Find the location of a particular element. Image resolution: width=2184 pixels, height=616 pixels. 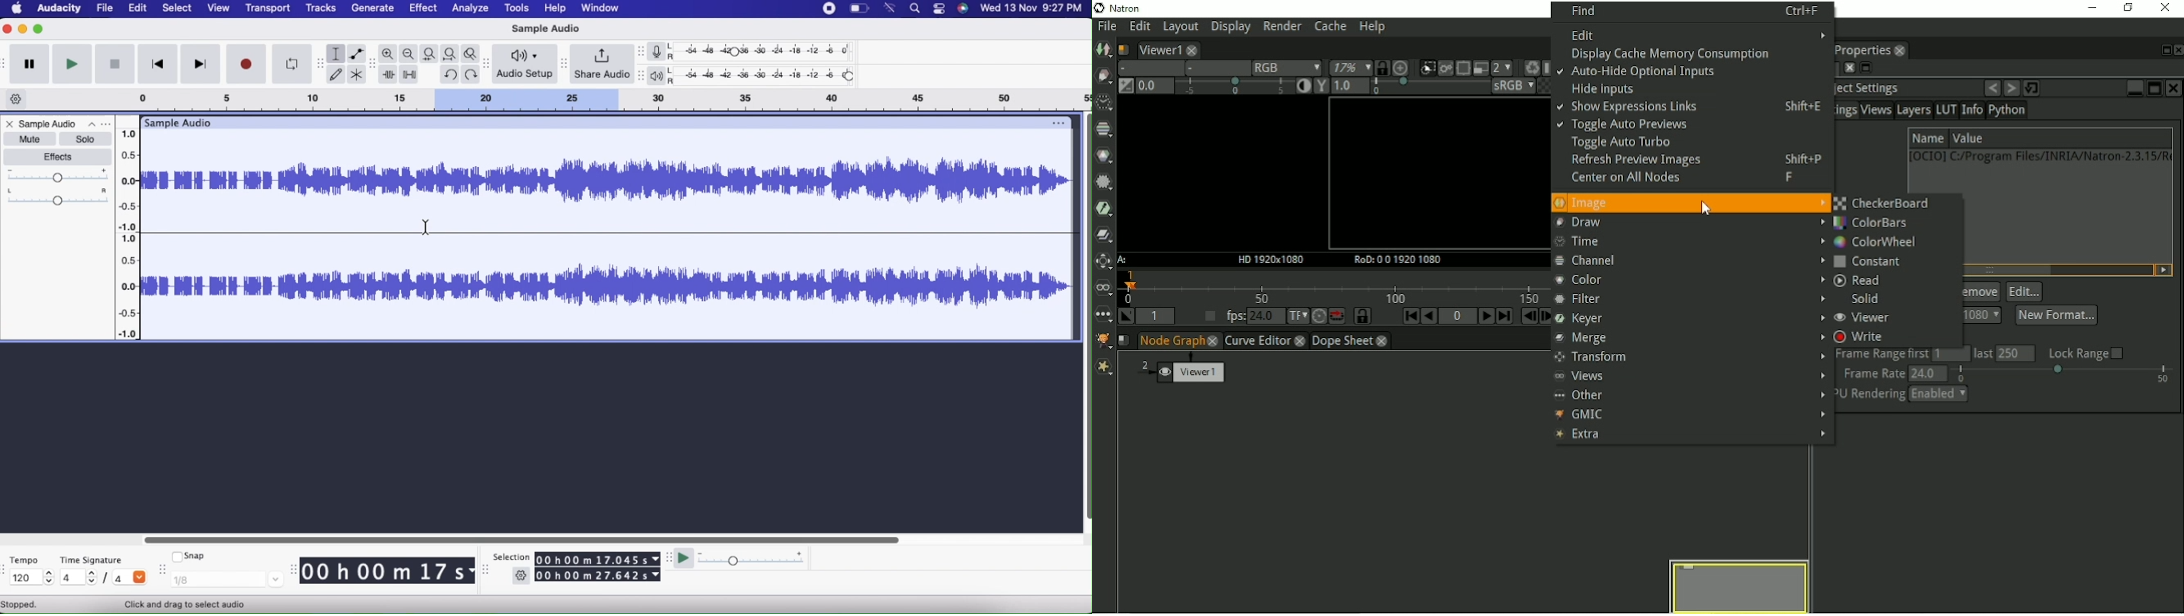

Stopped is located at coordinates (20, 605).